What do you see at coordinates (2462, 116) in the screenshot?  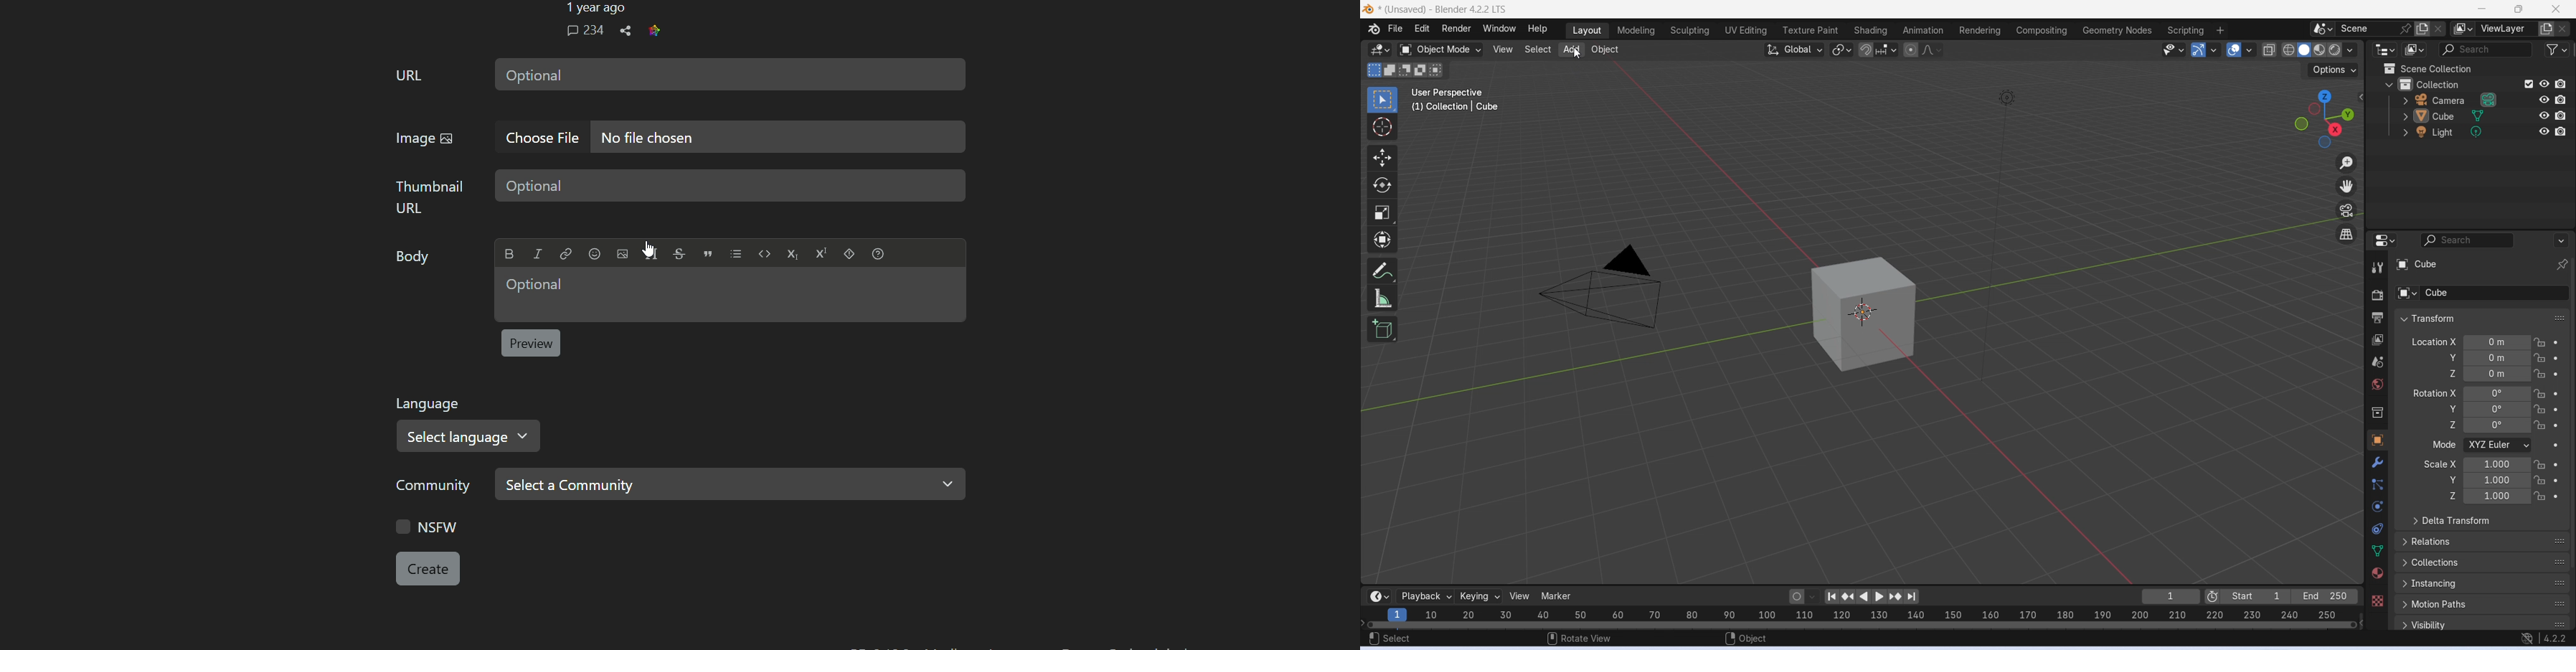 I see `cube layer` at bounding box center [2462, 116].